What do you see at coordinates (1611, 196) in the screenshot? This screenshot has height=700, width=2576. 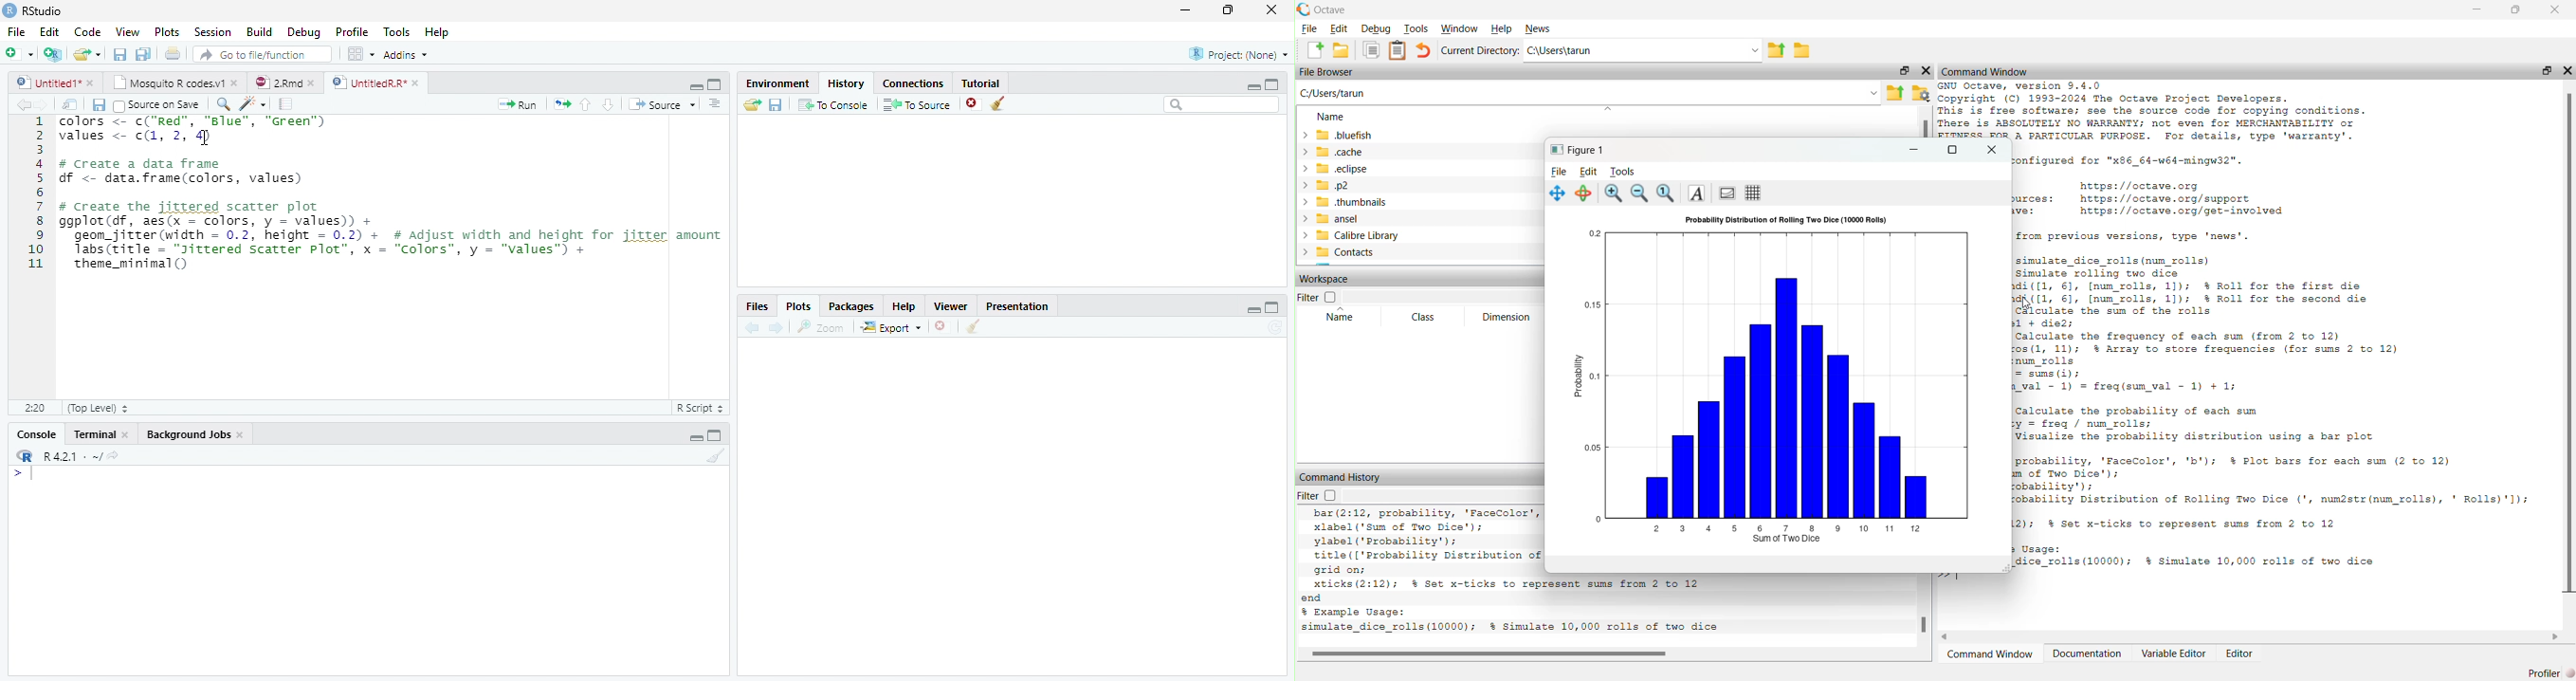 I see `zoom in` at bounding box center [1611, 196].